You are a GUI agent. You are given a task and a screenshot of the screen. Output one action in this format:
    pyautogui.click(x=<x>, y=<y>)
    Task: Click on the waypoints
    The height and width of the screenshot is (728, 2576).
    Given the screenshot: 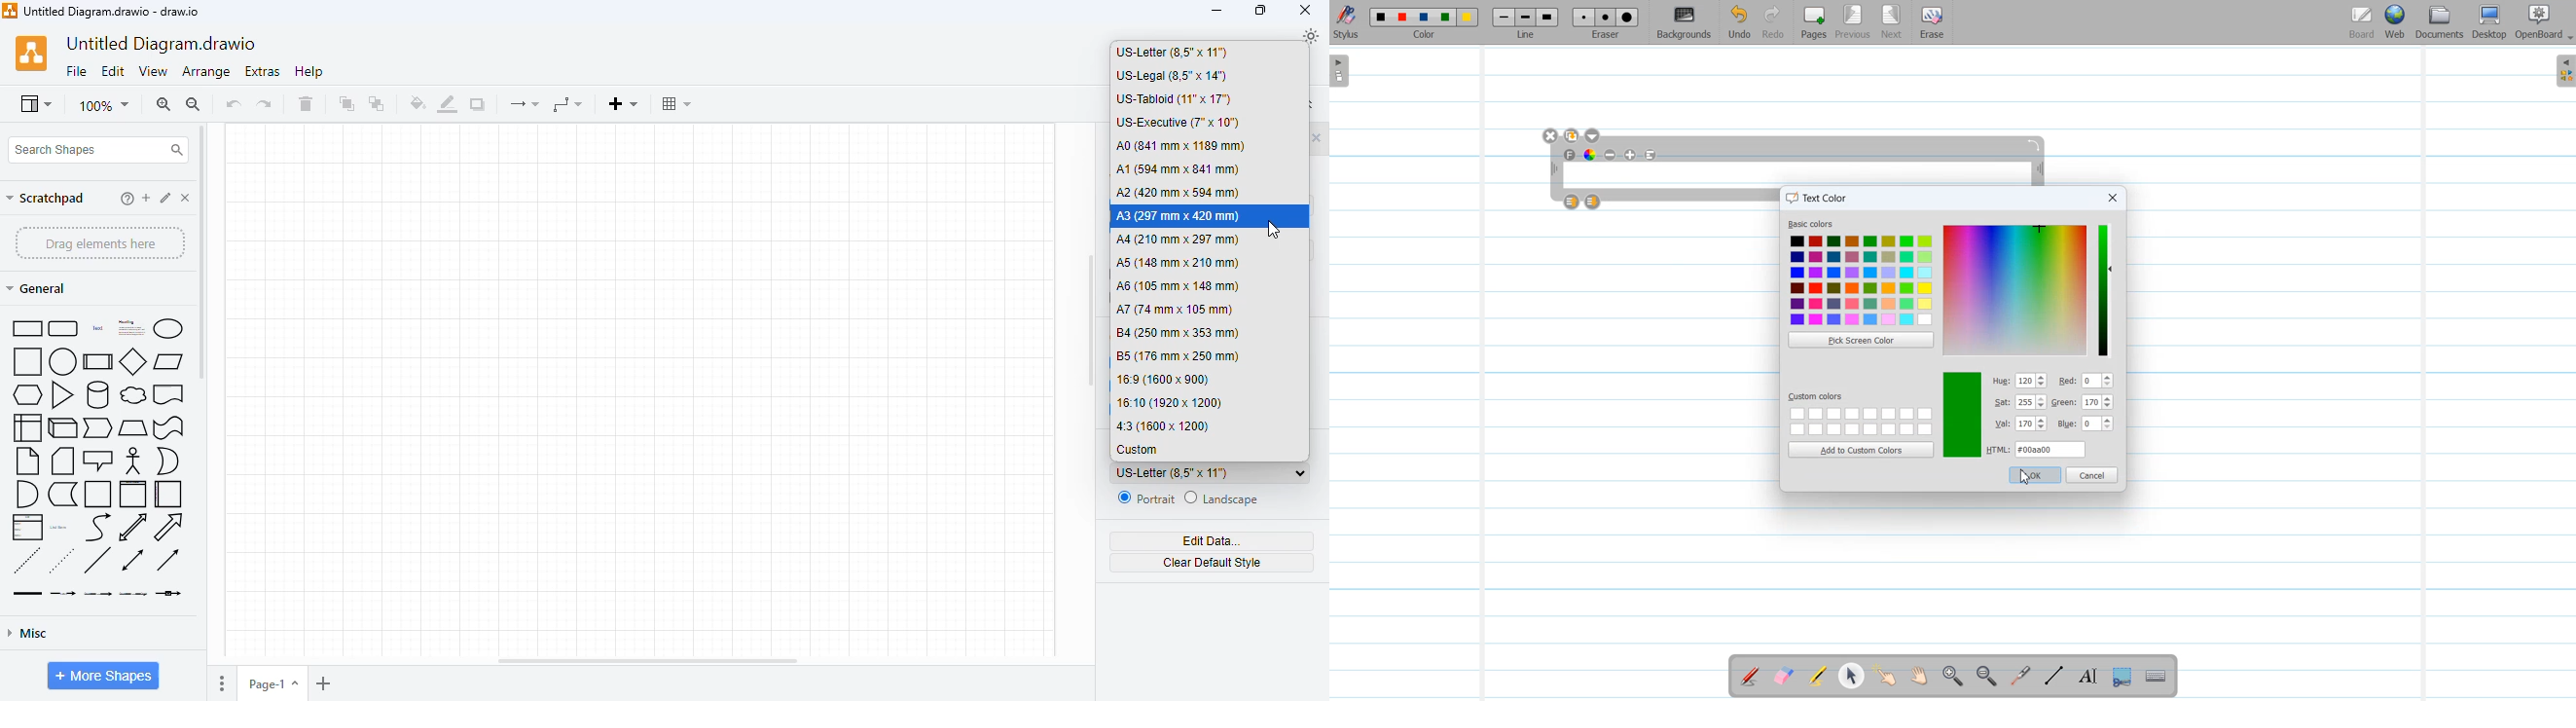 What is the action you would take?
    pyautogui.click(x=566, y=104)
    